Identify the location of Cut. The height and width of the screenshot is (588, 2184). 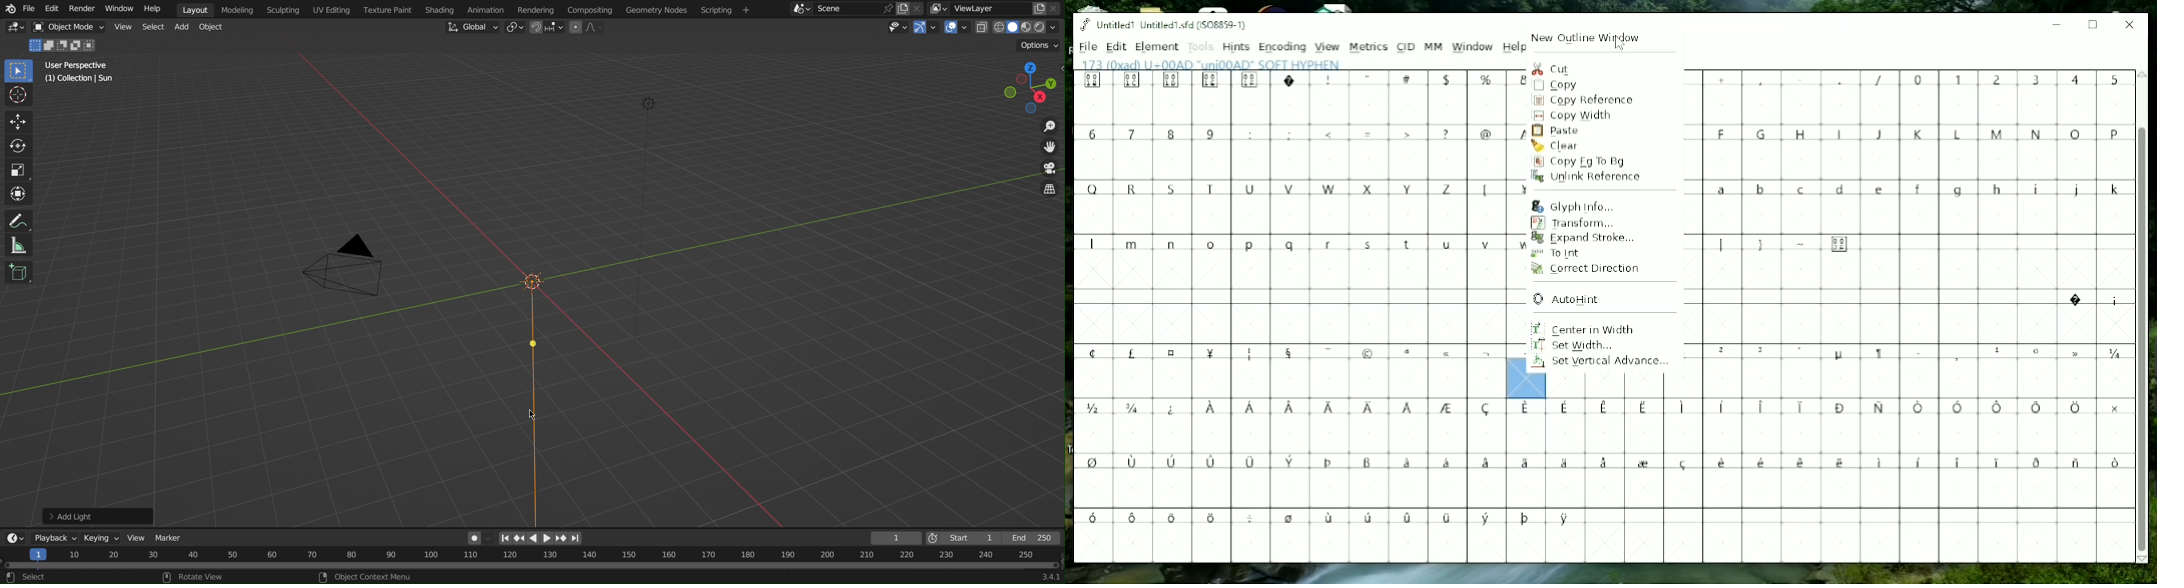
(1554, 68).